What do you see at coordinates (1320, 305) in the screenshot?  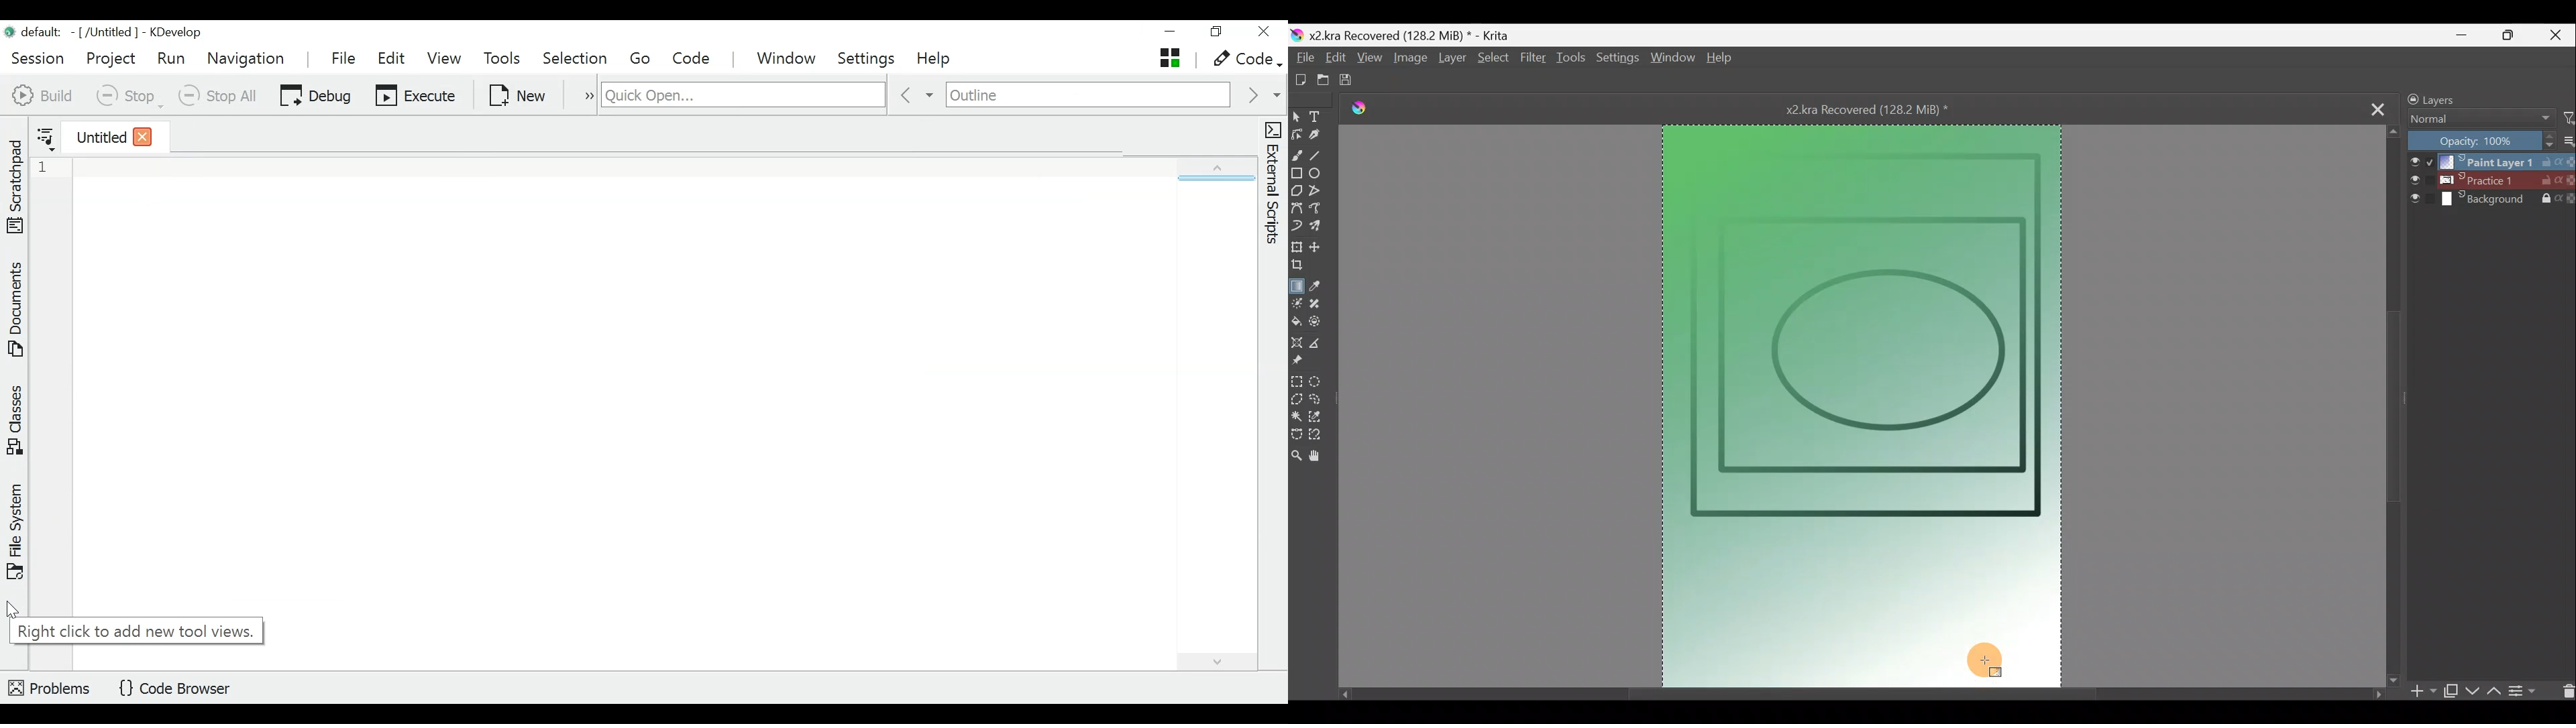 I see `Smart patch tool` at bounding box center [1320, 305].